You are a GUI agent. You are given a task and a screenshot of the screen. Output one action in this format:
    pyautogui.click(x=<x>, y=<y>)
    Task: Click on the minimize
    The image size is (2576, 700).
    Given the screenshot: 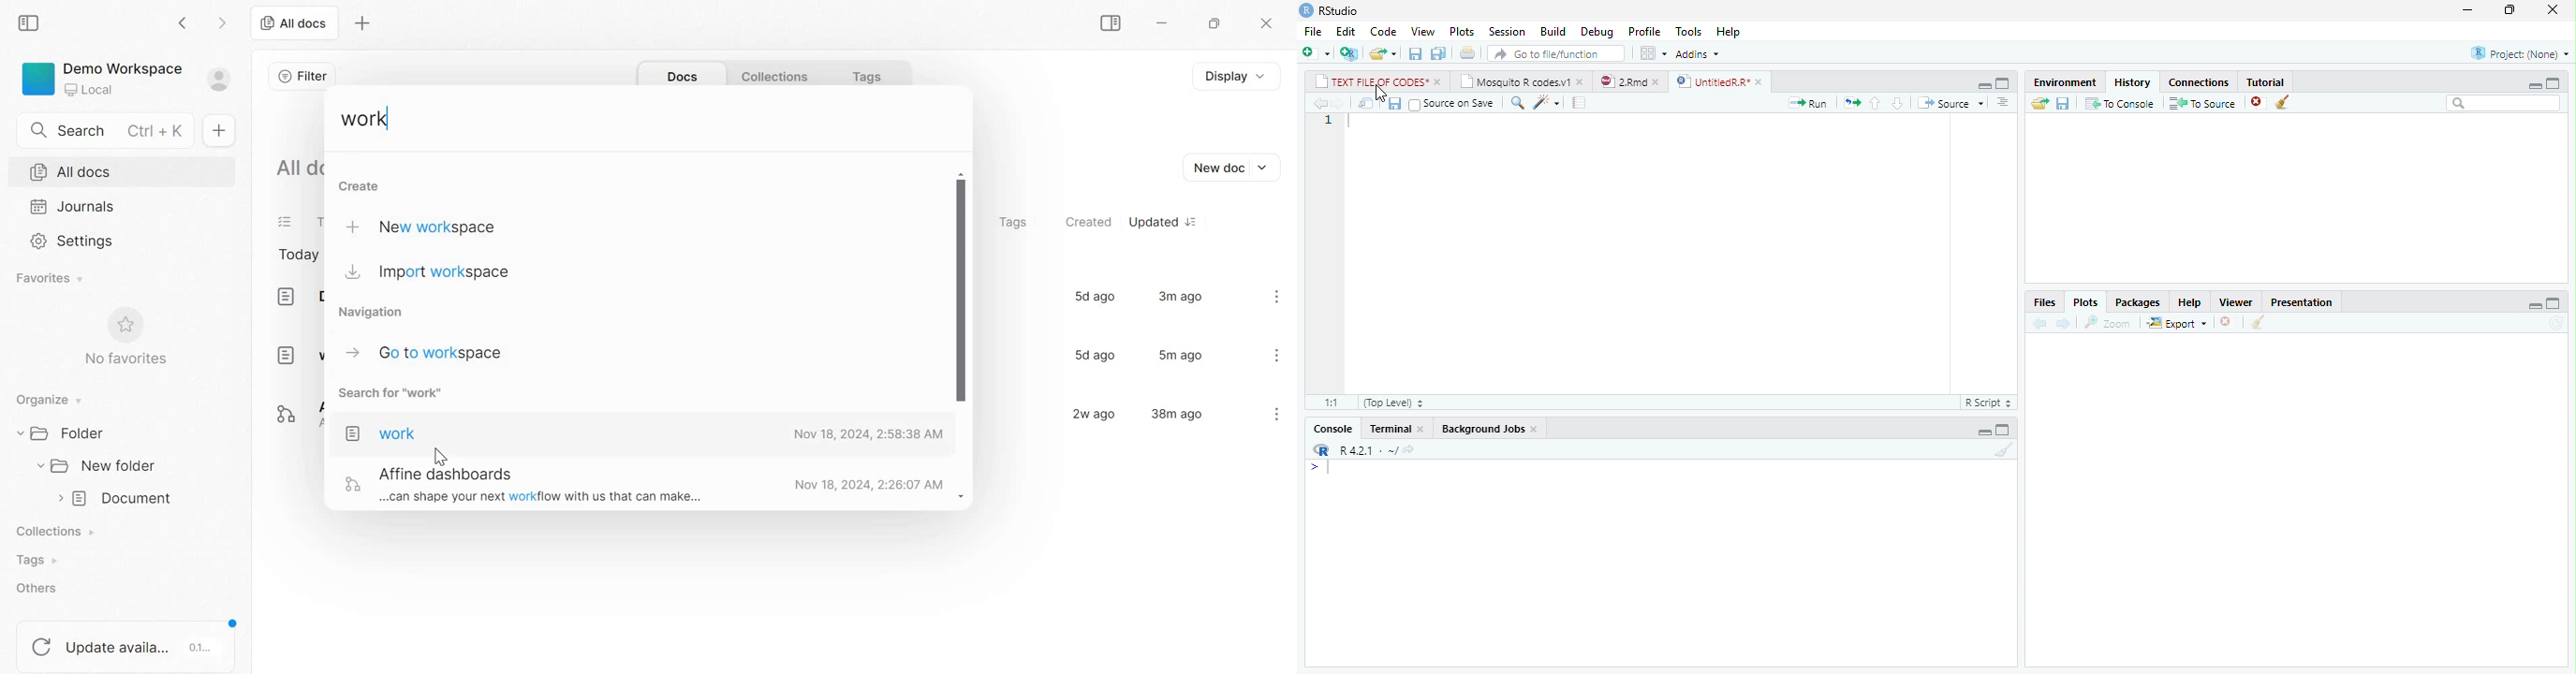 What is the action you would take?
    pyautogui.click(x=1984, y=86)
    